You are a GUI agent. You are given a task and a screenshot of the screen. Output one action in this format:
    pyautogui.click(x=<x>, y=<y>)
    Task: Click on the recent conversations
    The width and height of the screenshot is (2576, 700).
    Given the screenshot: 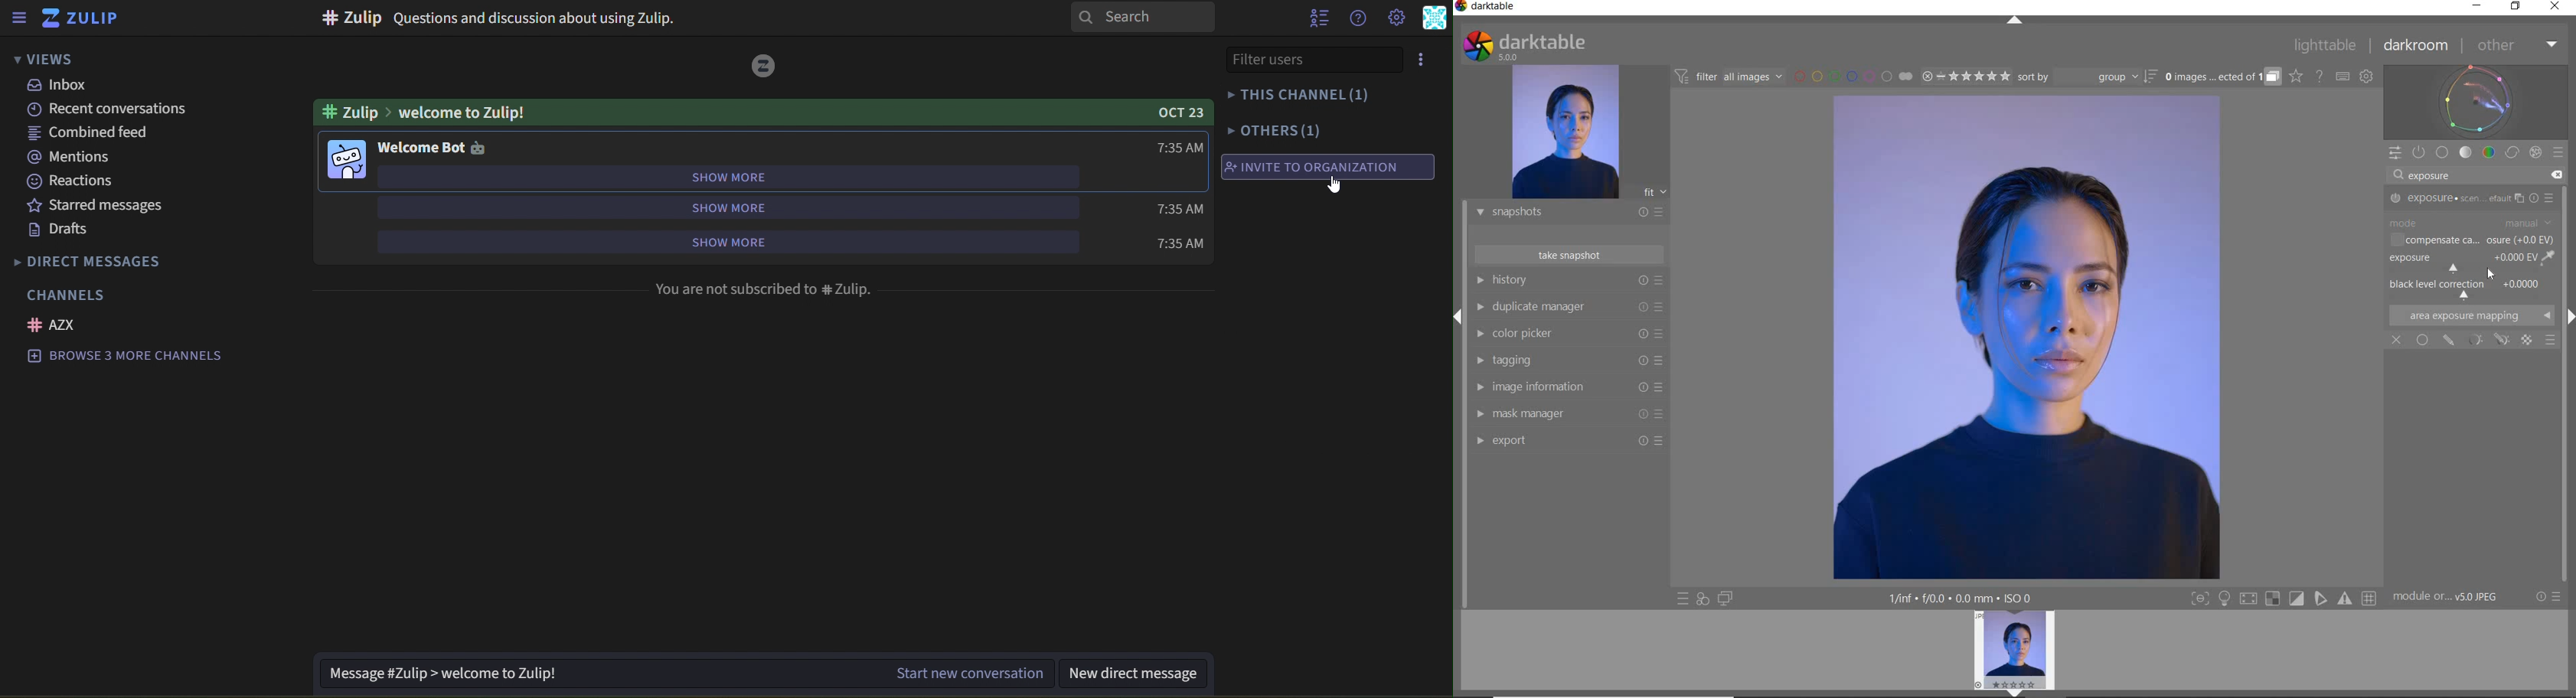 What is the action you would take?
    pyautogui.click(x=113, y=109)
    